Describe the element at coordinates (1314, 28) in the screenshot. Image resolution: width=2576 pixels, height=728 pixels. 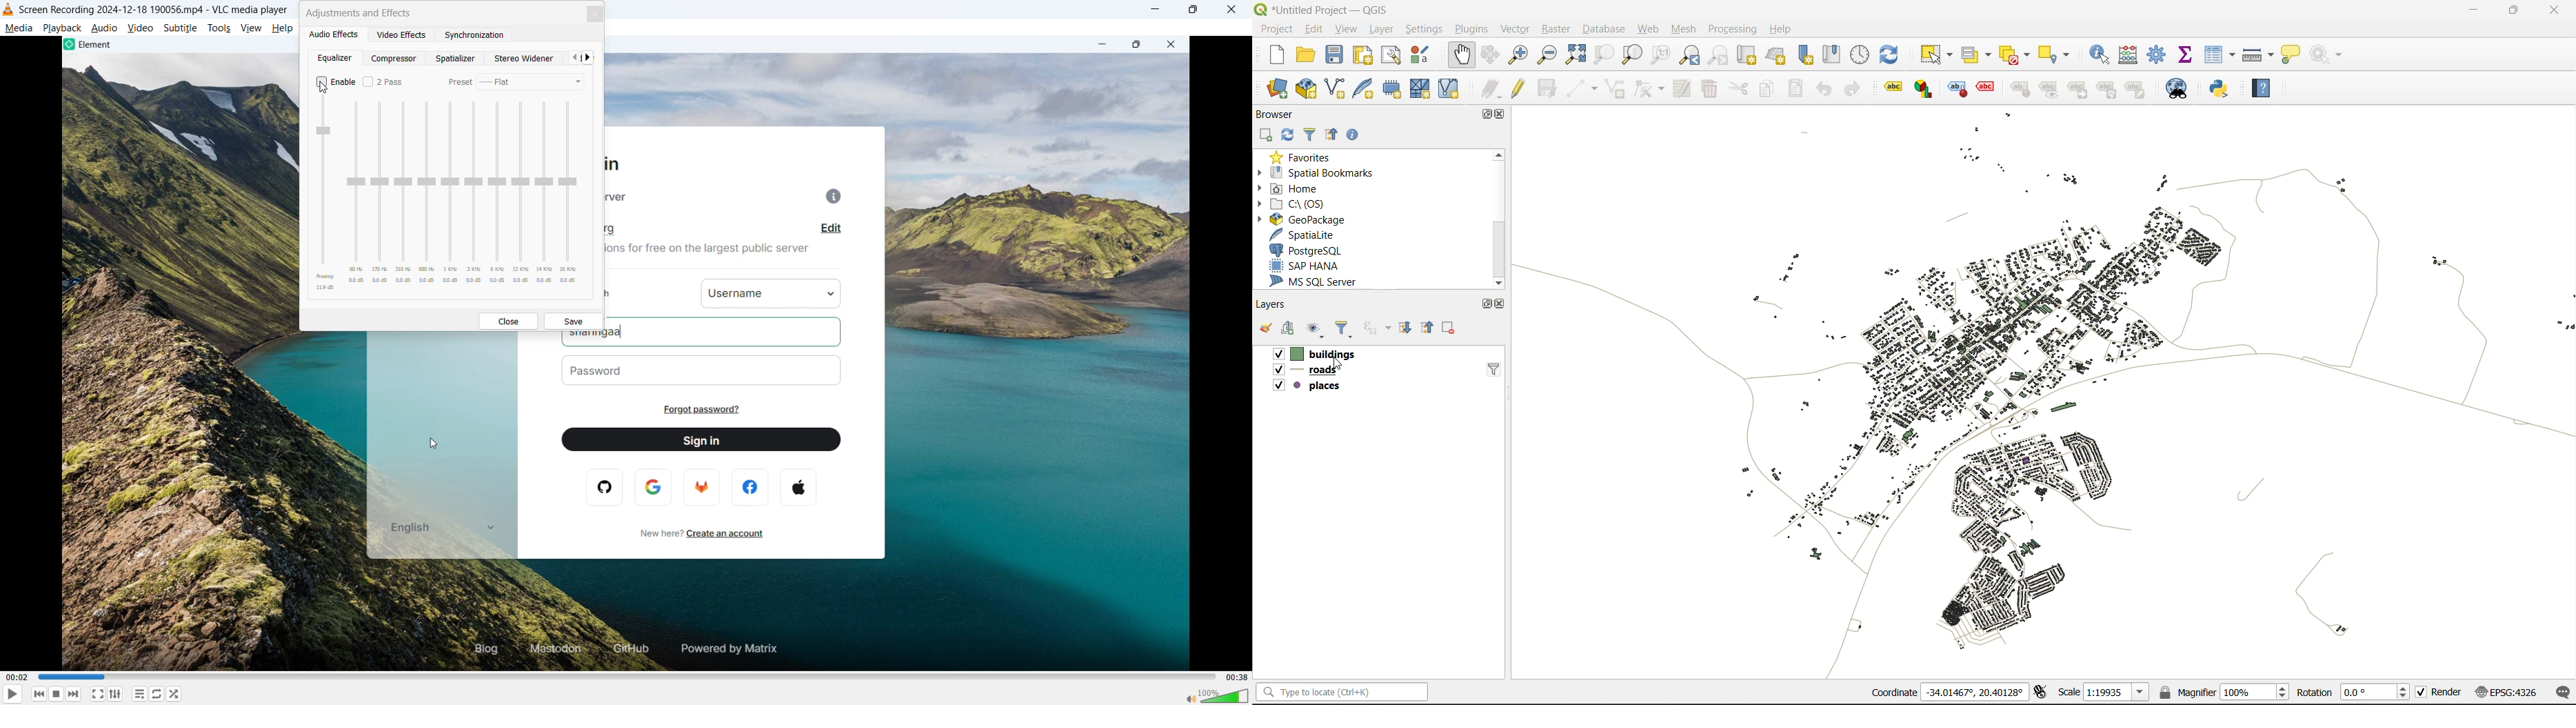
I see `edit` at that location.